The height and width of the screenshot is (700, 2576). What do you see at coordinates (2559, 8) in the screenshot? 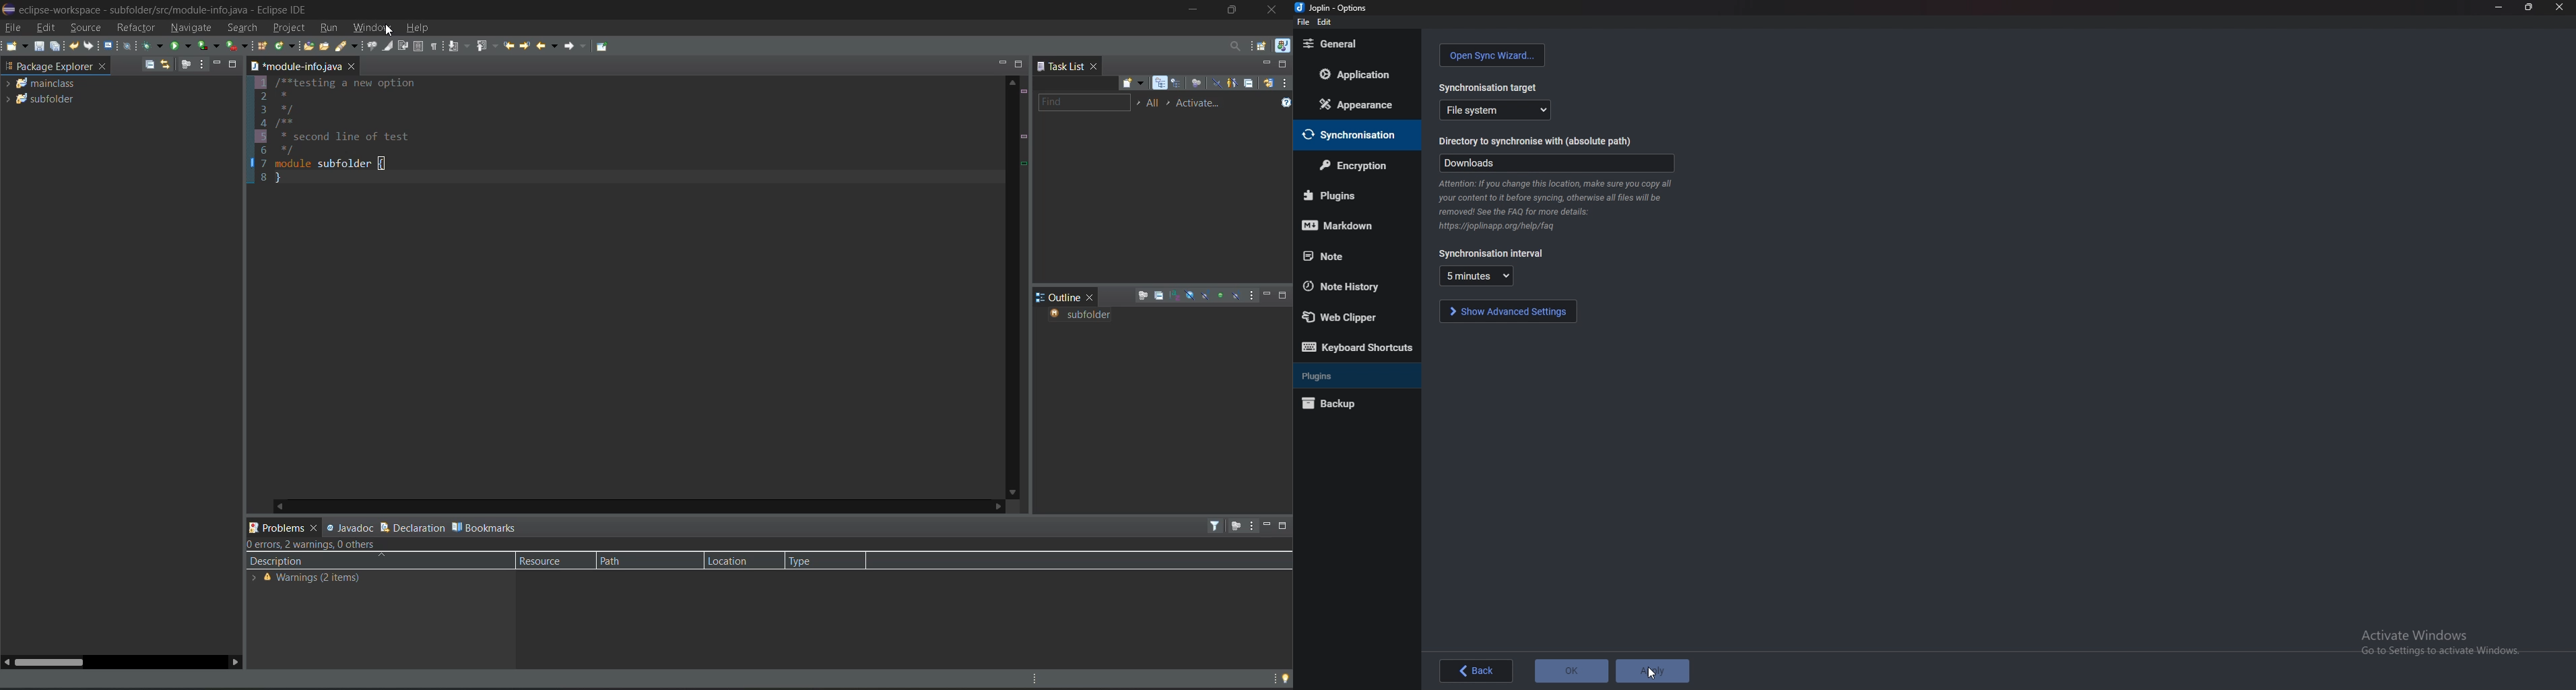
I see `close` at bounding box center [2559, 8].